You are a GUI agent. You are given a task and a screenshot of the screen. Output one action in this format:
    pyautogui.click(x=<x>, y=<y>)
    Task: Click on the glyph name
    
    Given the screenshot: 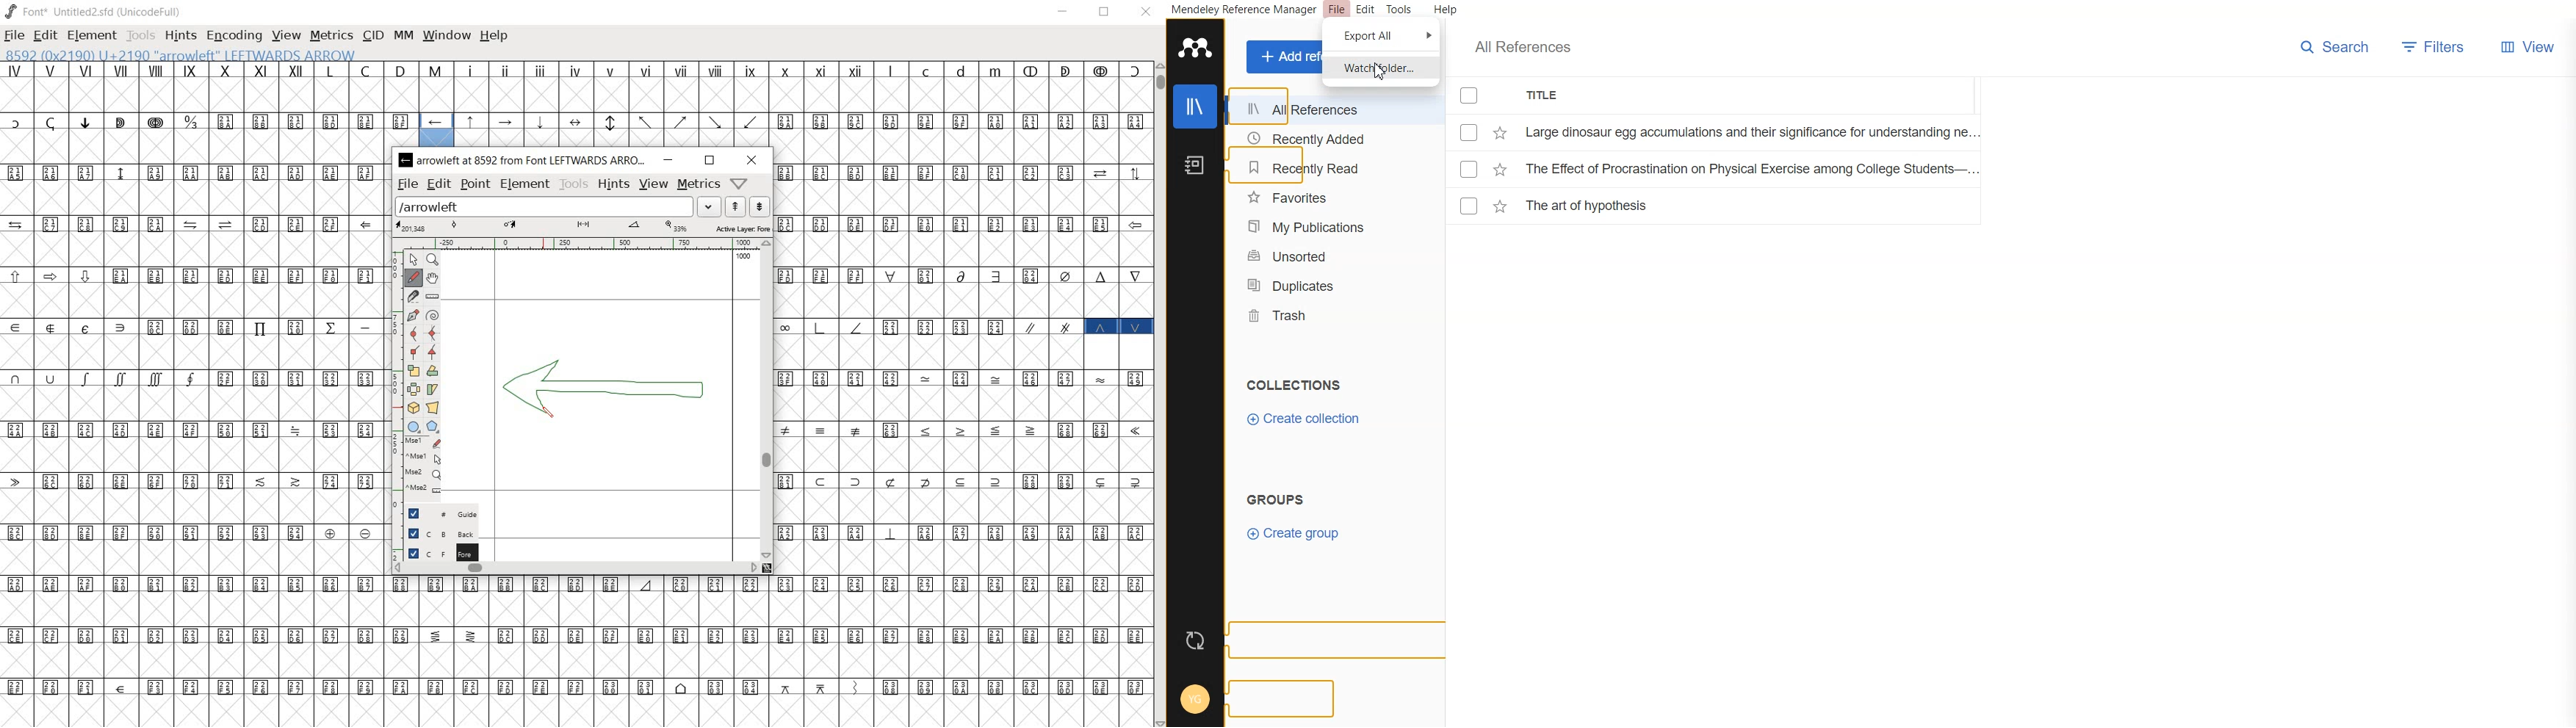 What is the action you would take?
    pyautogui.click(x=524, y=161)
    